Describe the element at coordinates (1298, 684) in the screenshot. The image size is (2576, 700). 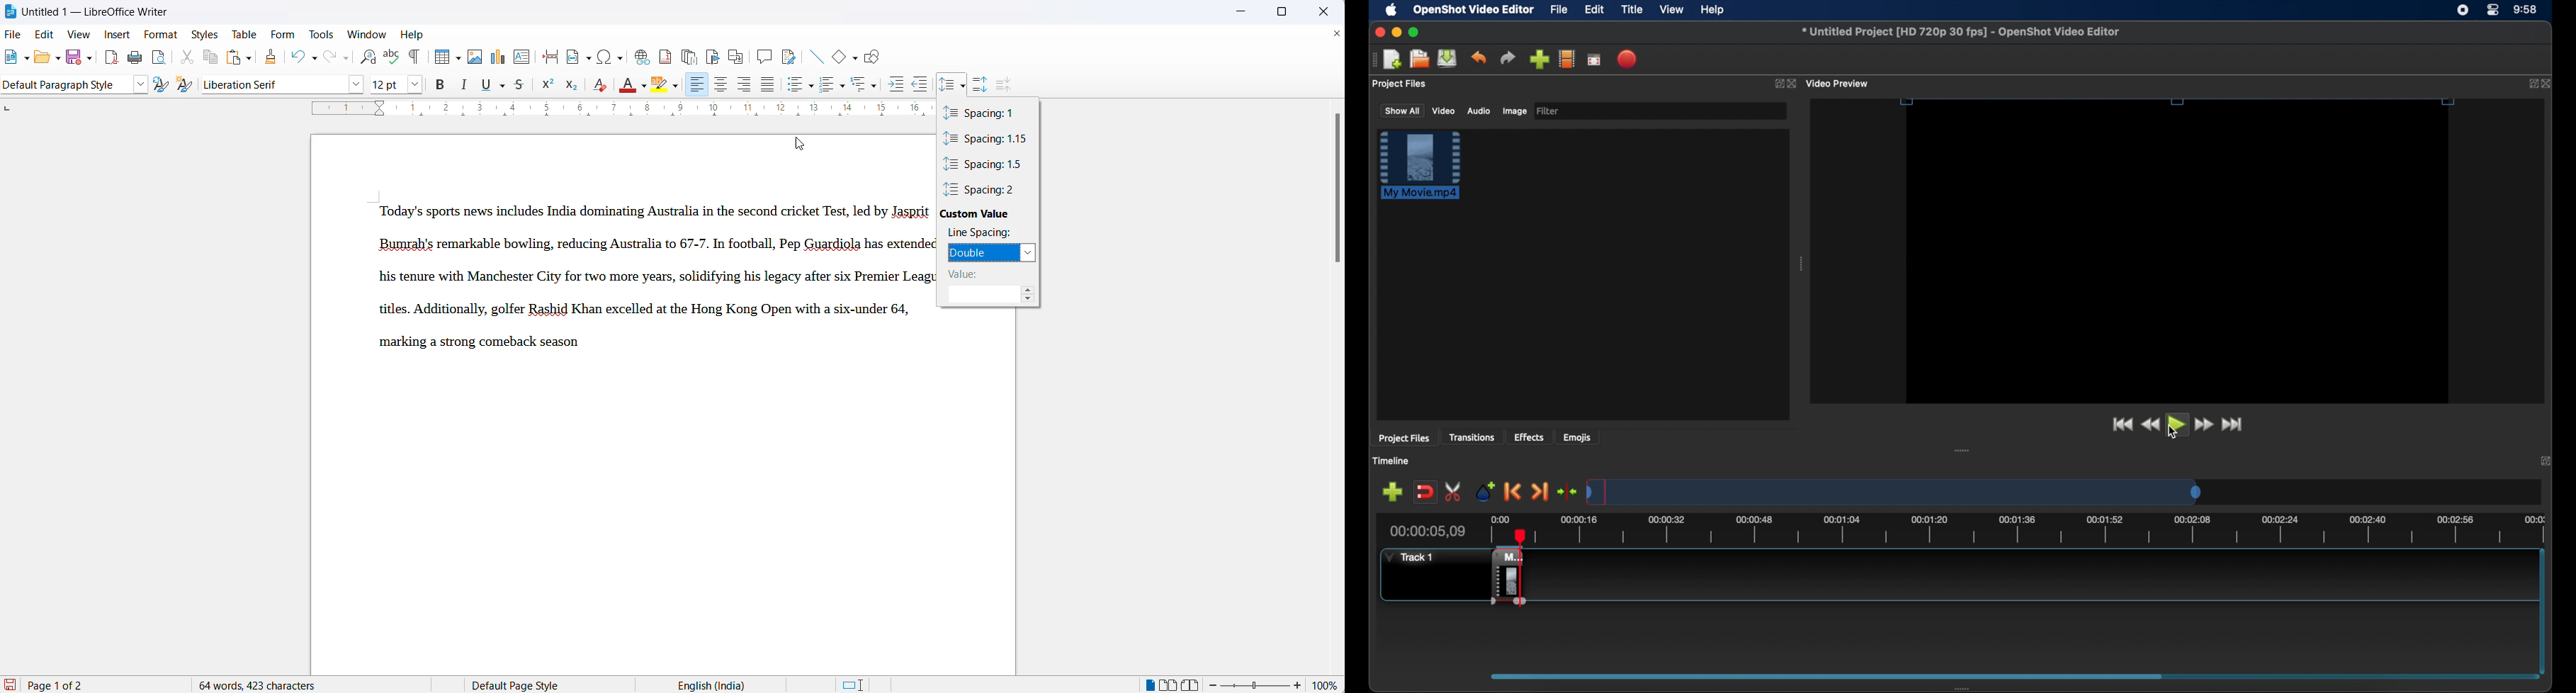
I see `increase zoom` at that location.